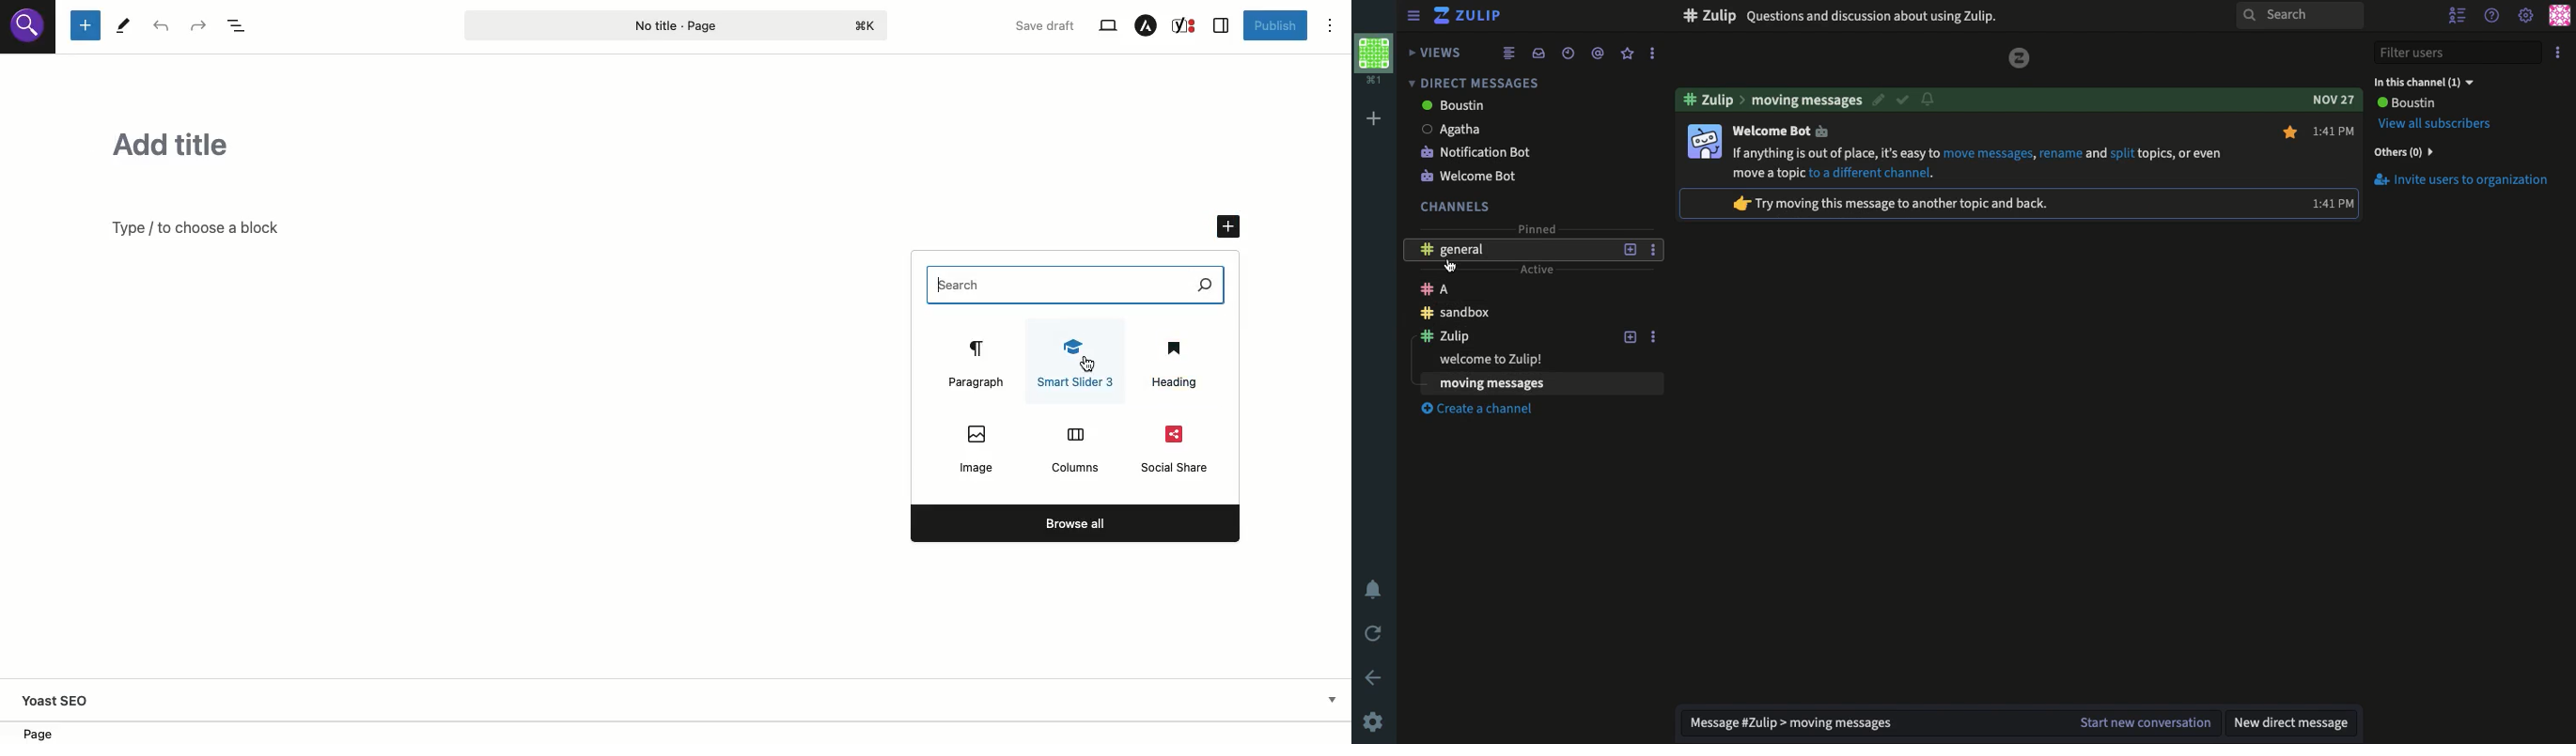 The image size is (2576, 756). I want to click on Chanel sandbox, so click(1513, 312).